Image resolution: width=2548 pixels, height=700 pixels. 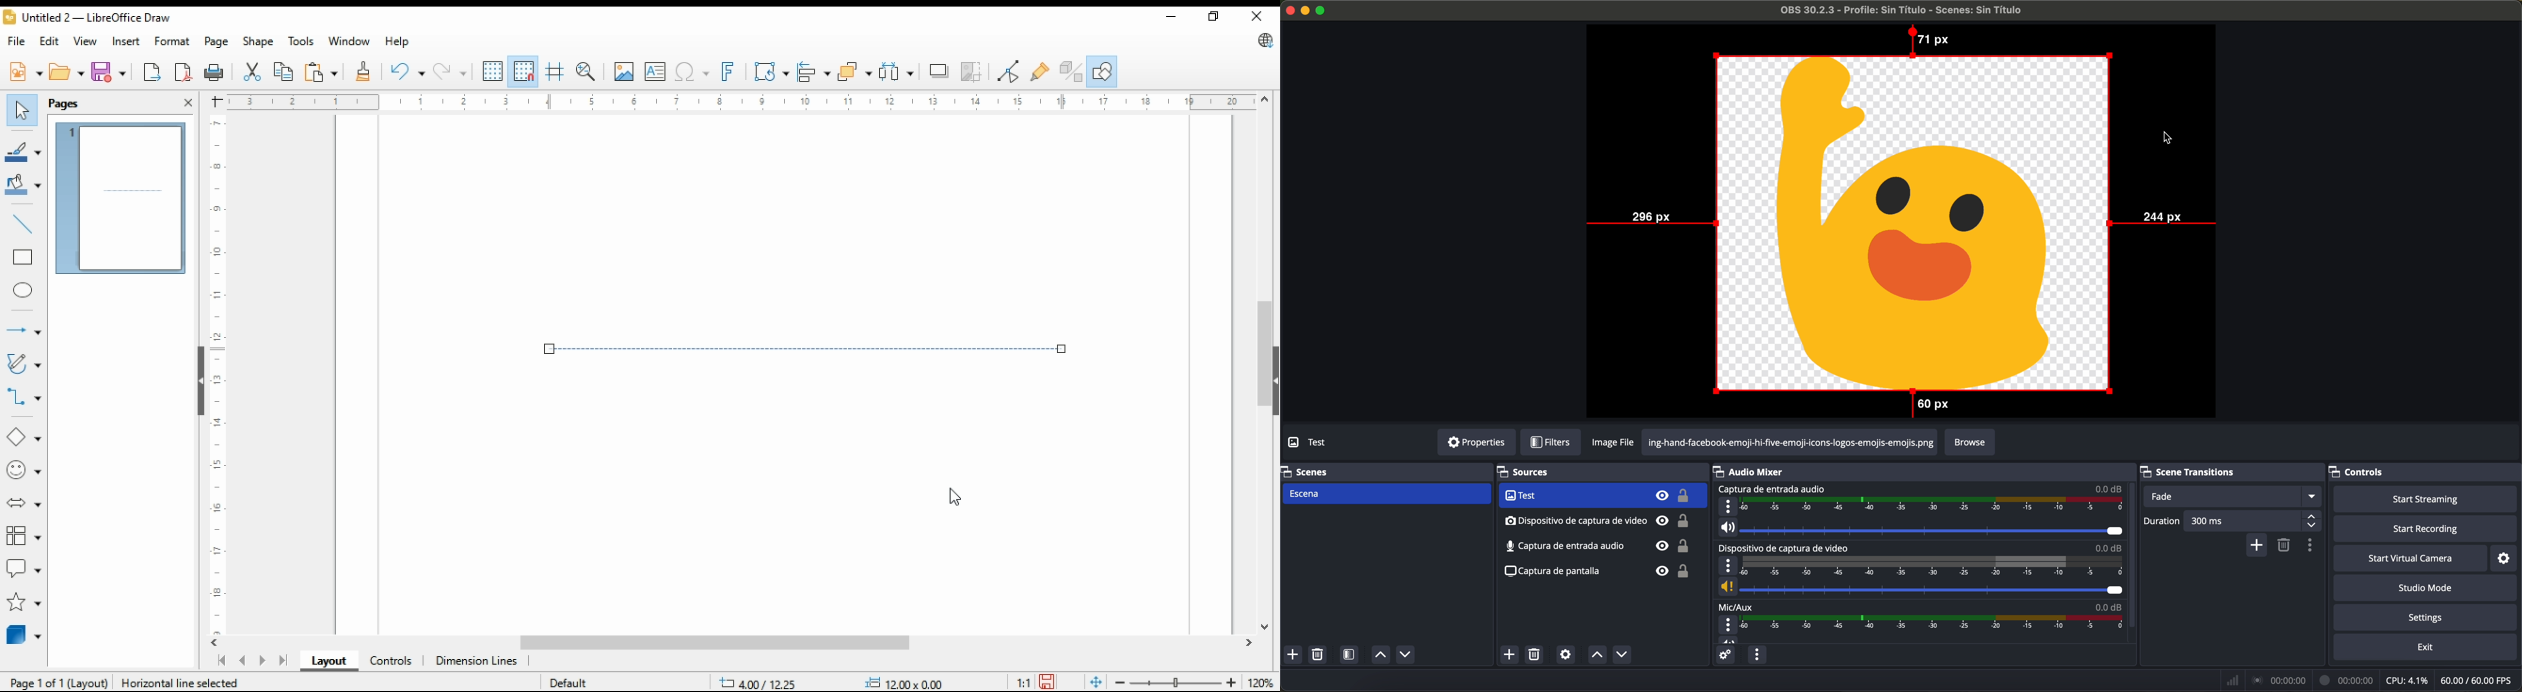 I want to click on vol, so click(x=1921, y=528).